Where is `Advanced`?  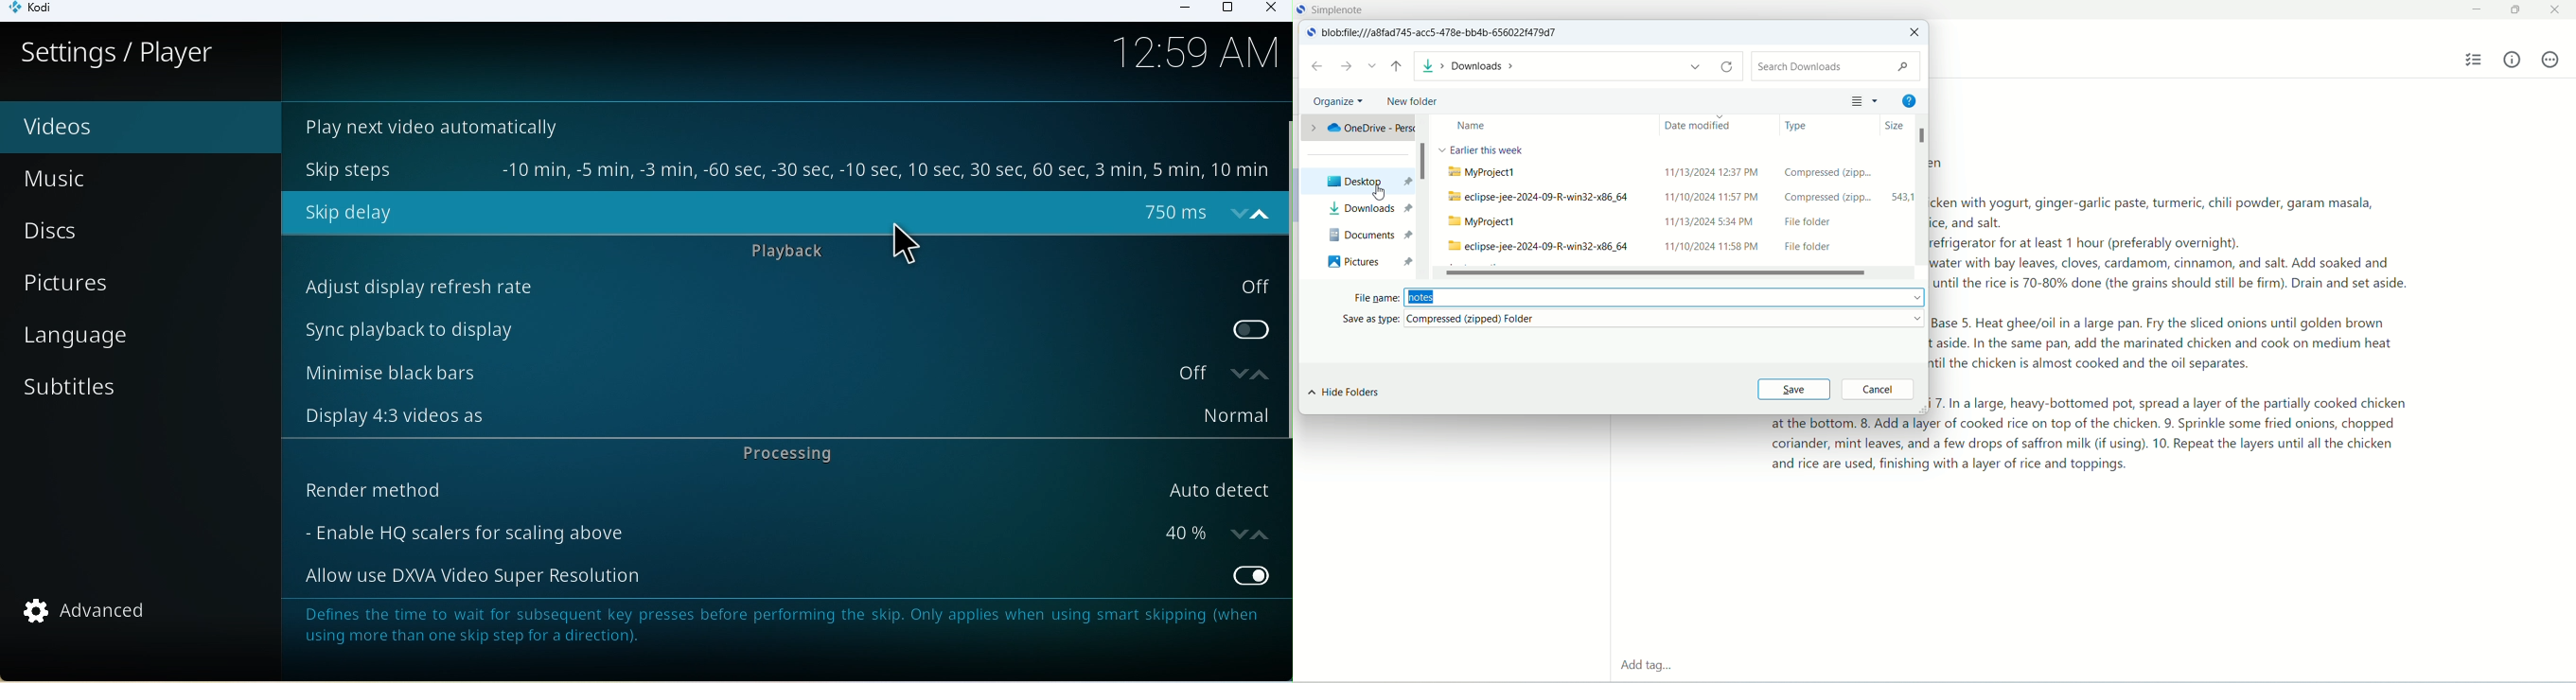 Advanced is located at coordinates (97, 614).